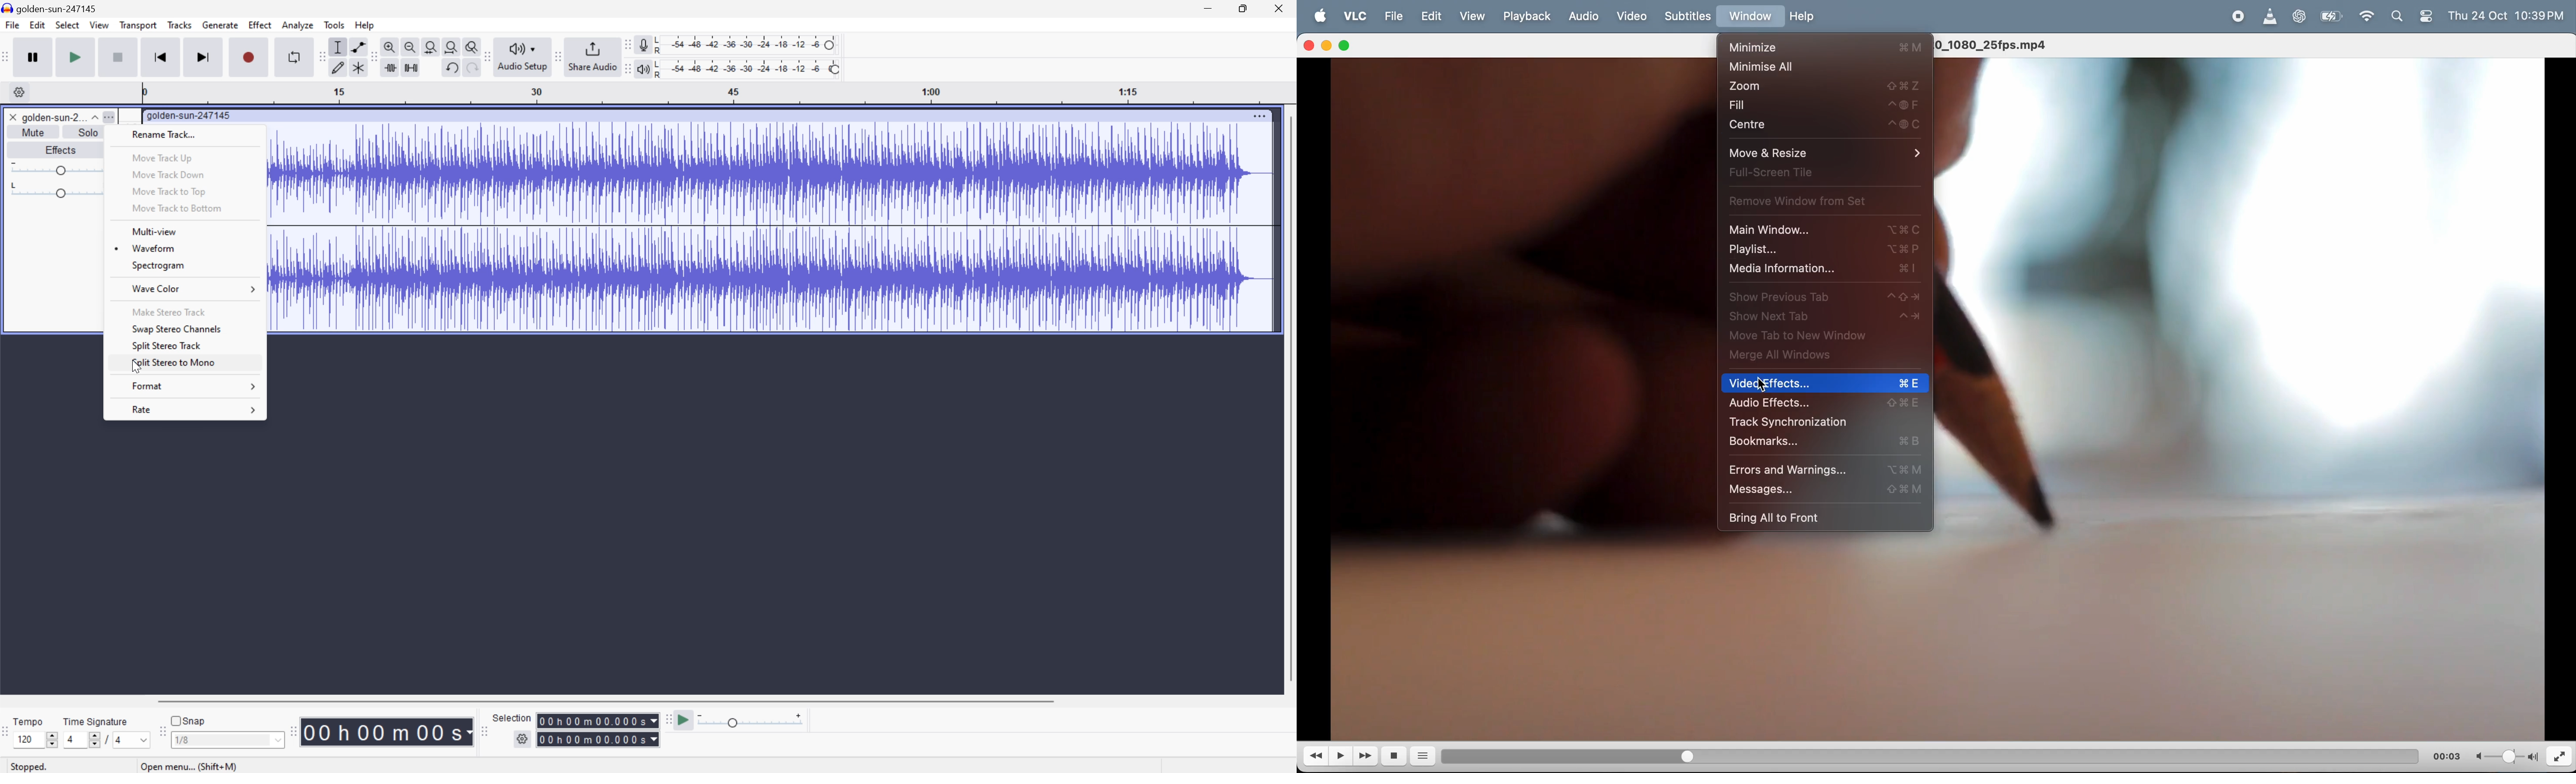 The width and height of the screenshot is (2576, 784). What do you see at coordinates (1342, 756) in the screenshot?
I see `play` at bounding box center [1342, 756].